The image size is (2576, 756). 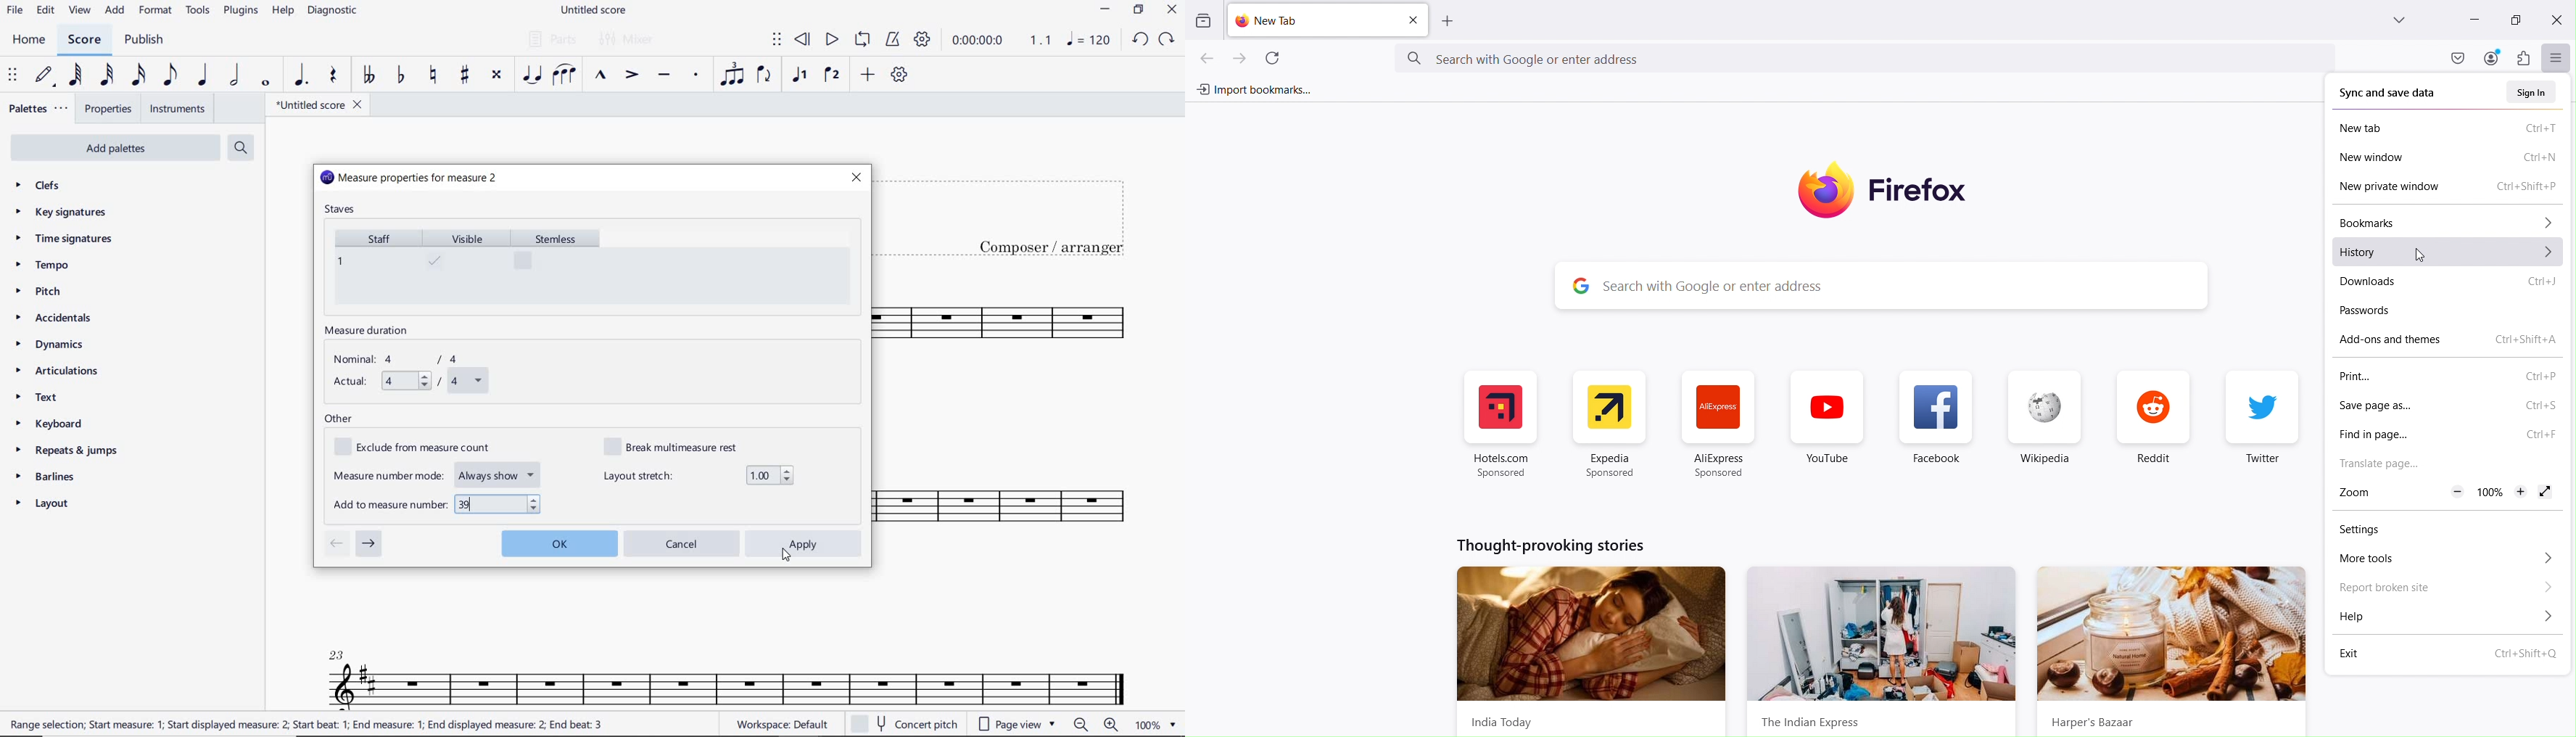 What do you see at coordinates (15, 11) in the screenshot?
I see `FILE` at bounding box center [15, 11].